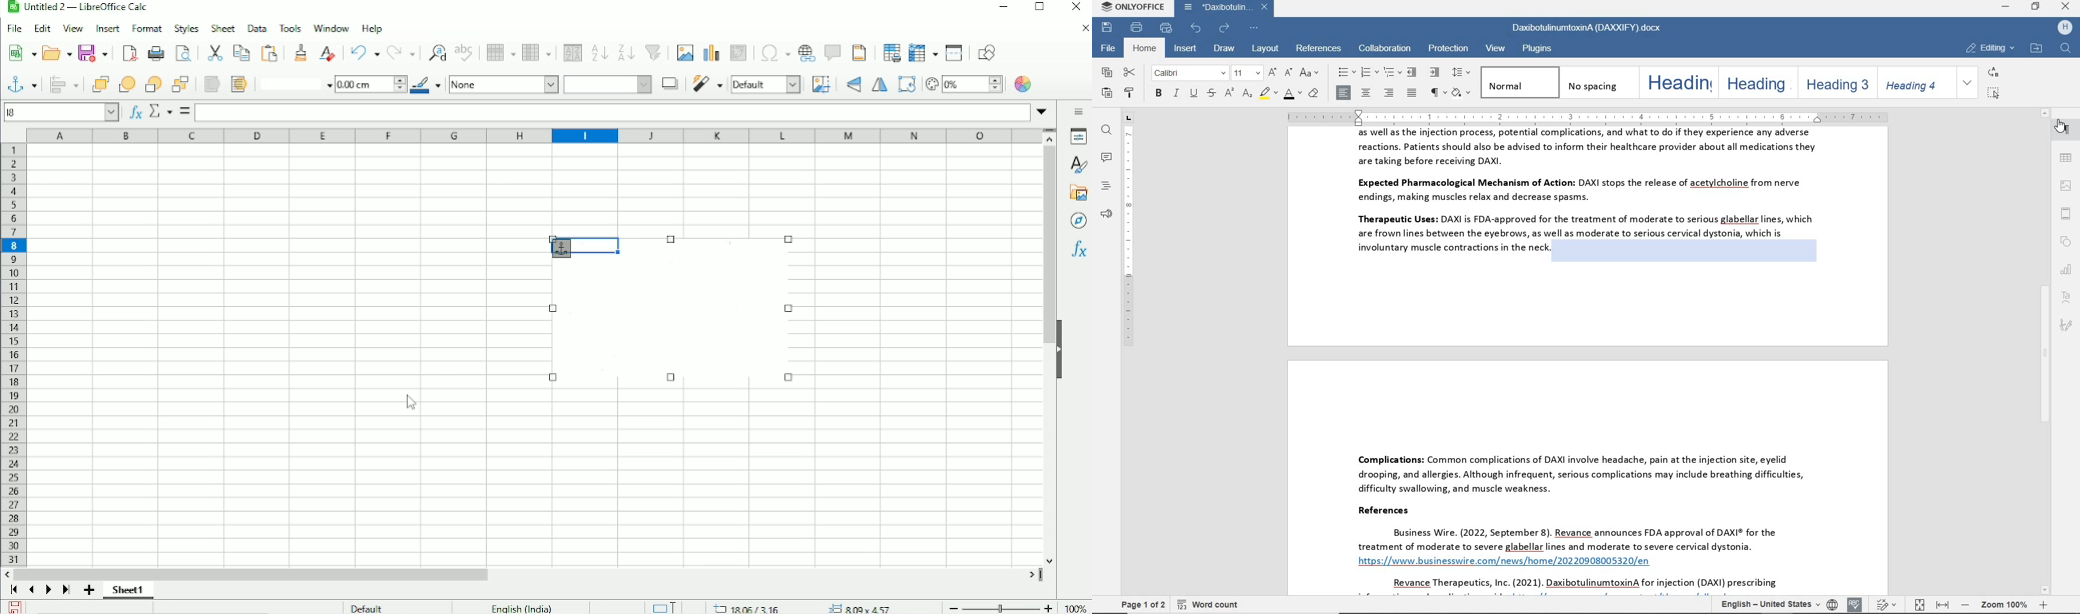  Describe the element at coordinates (180, 85) in the screenshot. I see `send to back` at that location.